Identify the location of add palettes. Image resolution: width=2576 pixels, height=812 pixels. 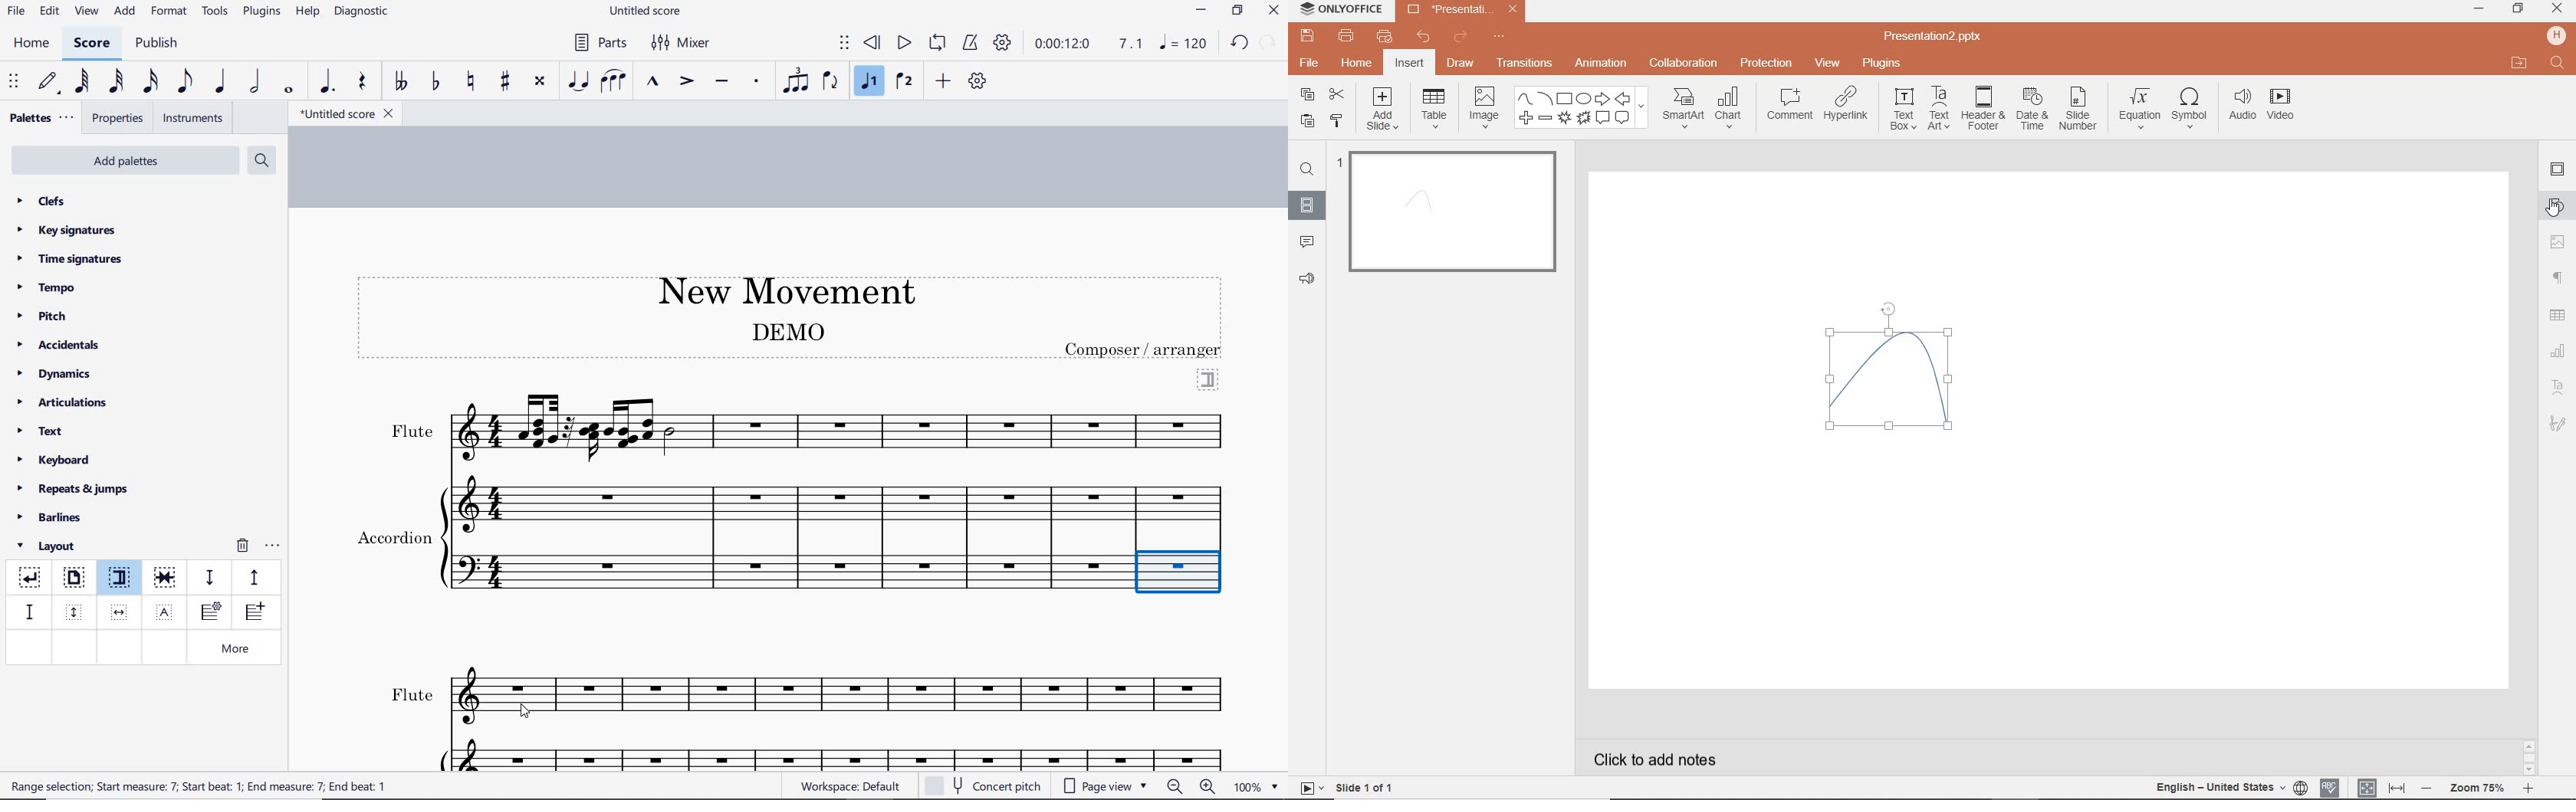
(127, 163).